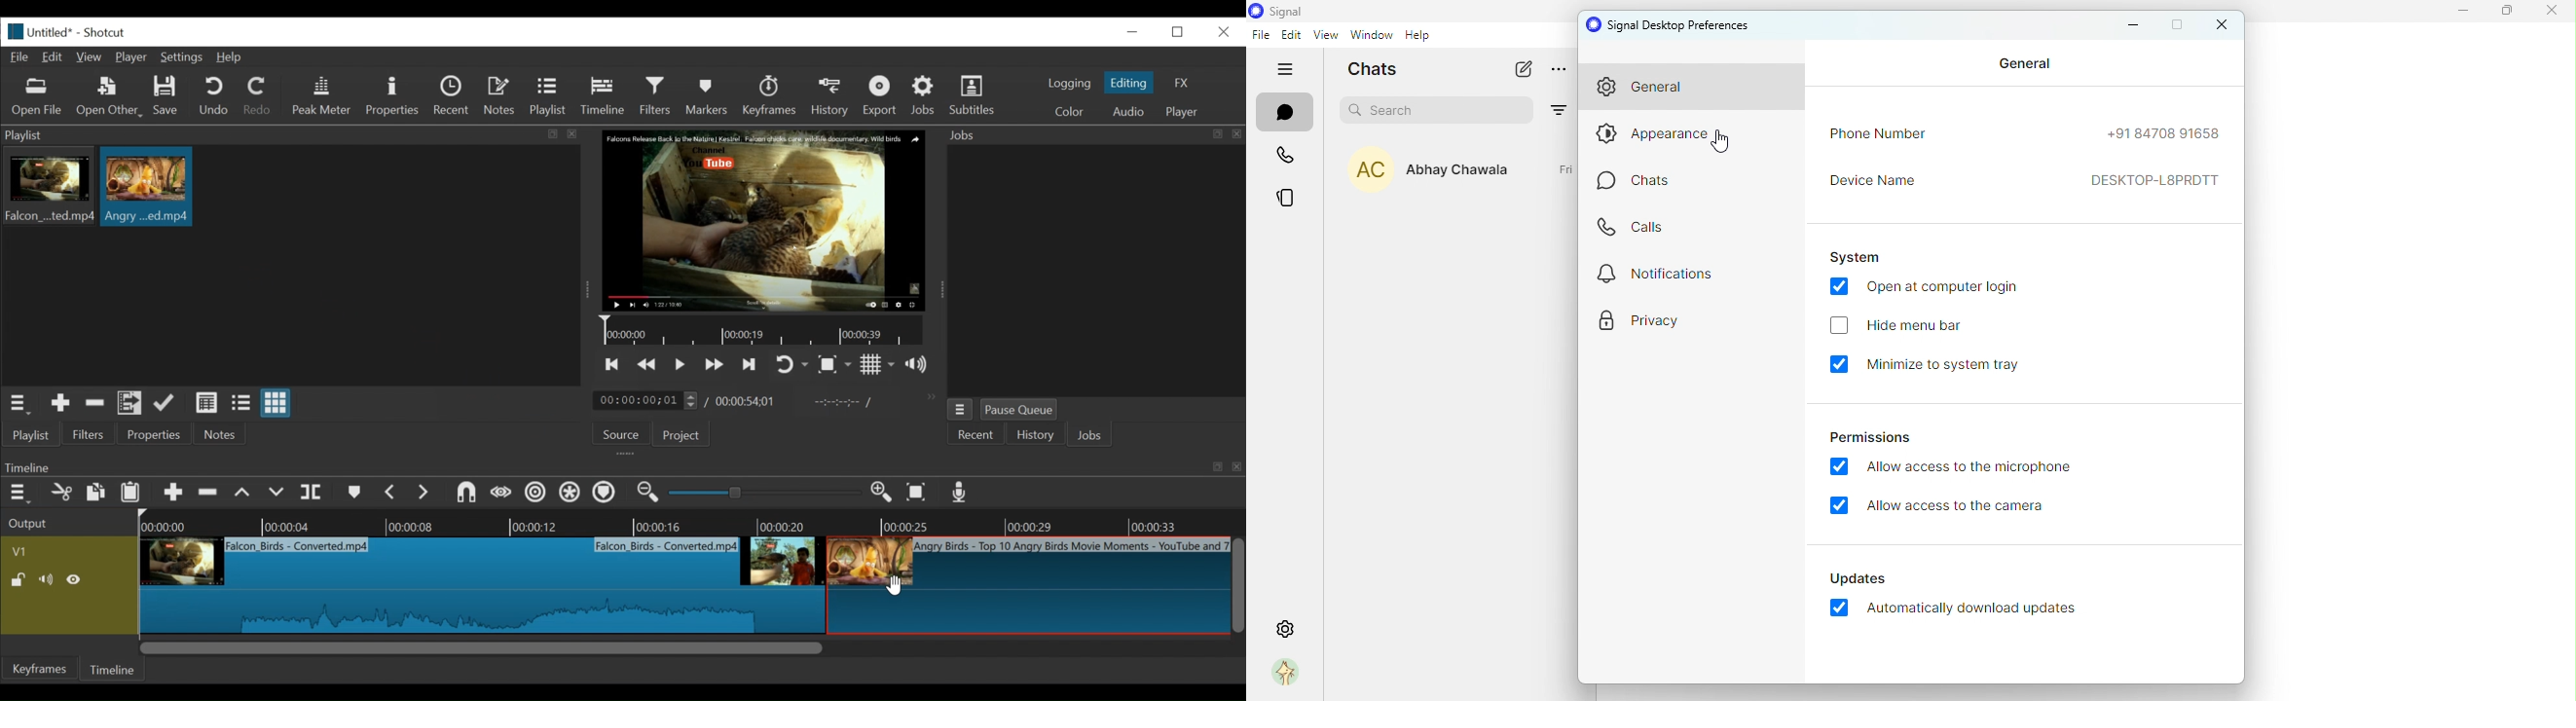 The image size is (2576, 728). I want to click on Edit, so click(55, 56).